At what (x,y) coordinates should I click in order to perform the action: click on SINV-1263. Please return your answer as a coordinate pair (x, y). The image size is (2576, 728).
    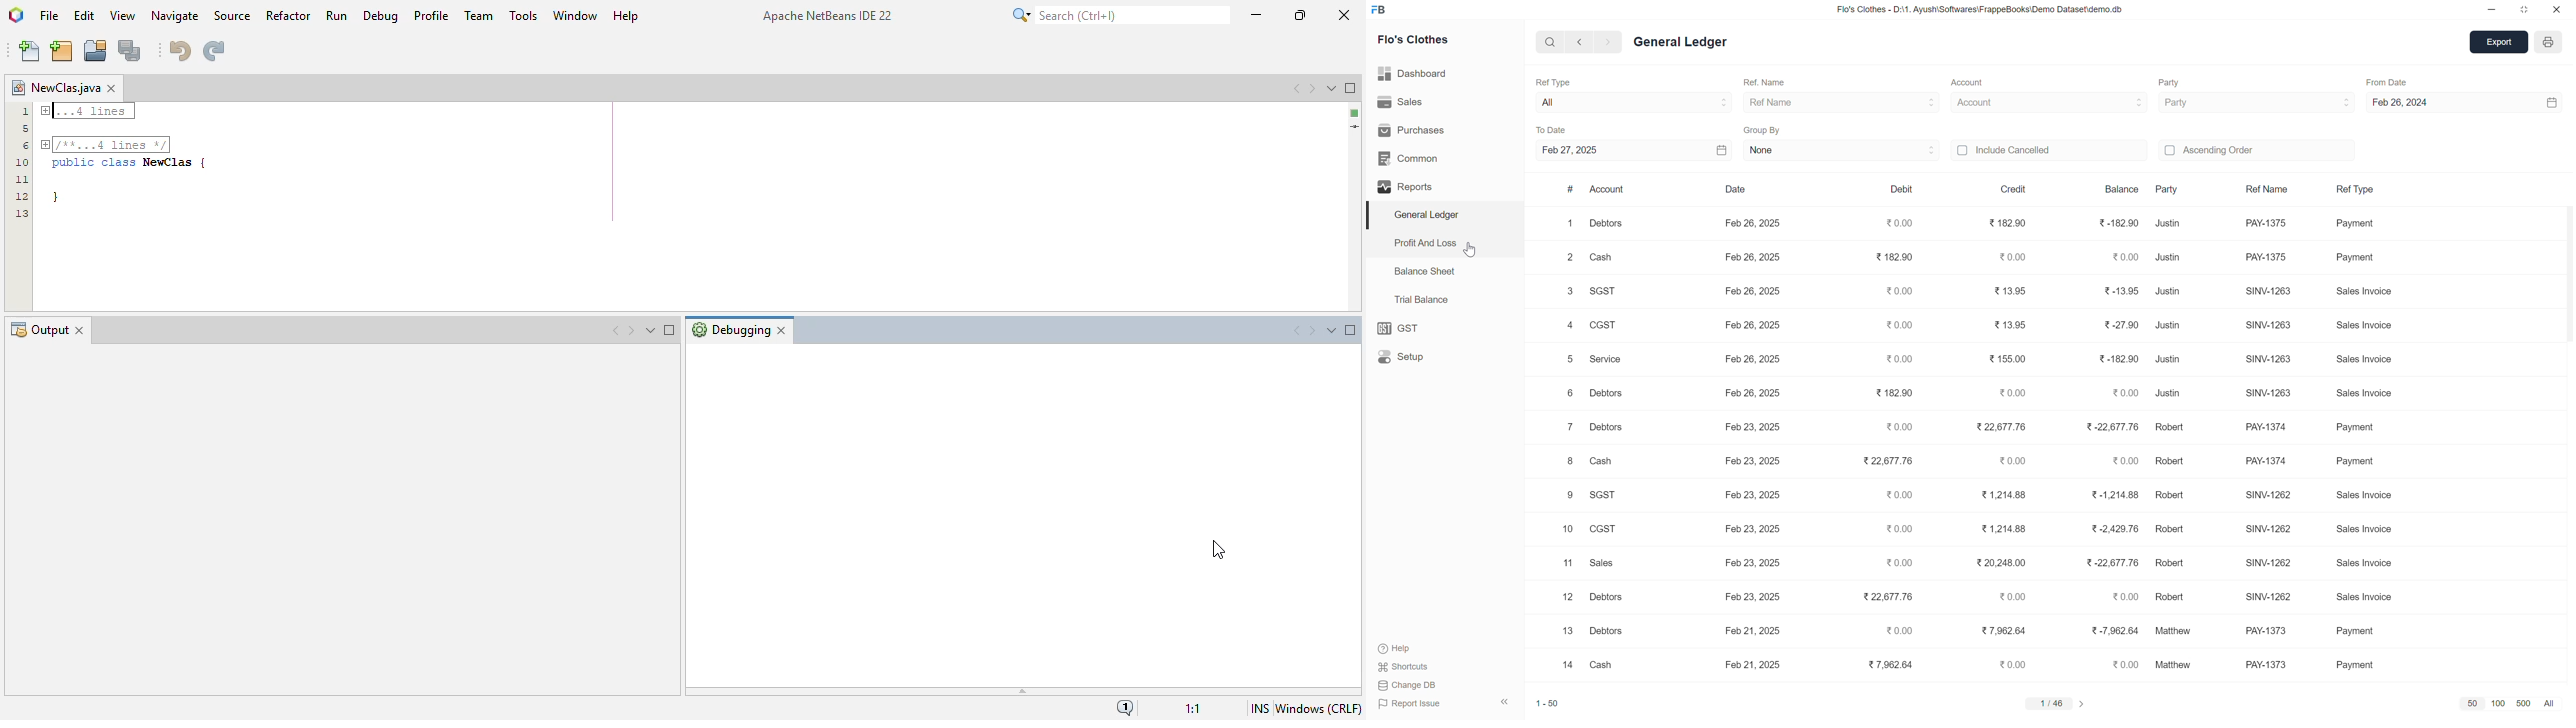
    Looking at the image, I should click on (2268, 360).